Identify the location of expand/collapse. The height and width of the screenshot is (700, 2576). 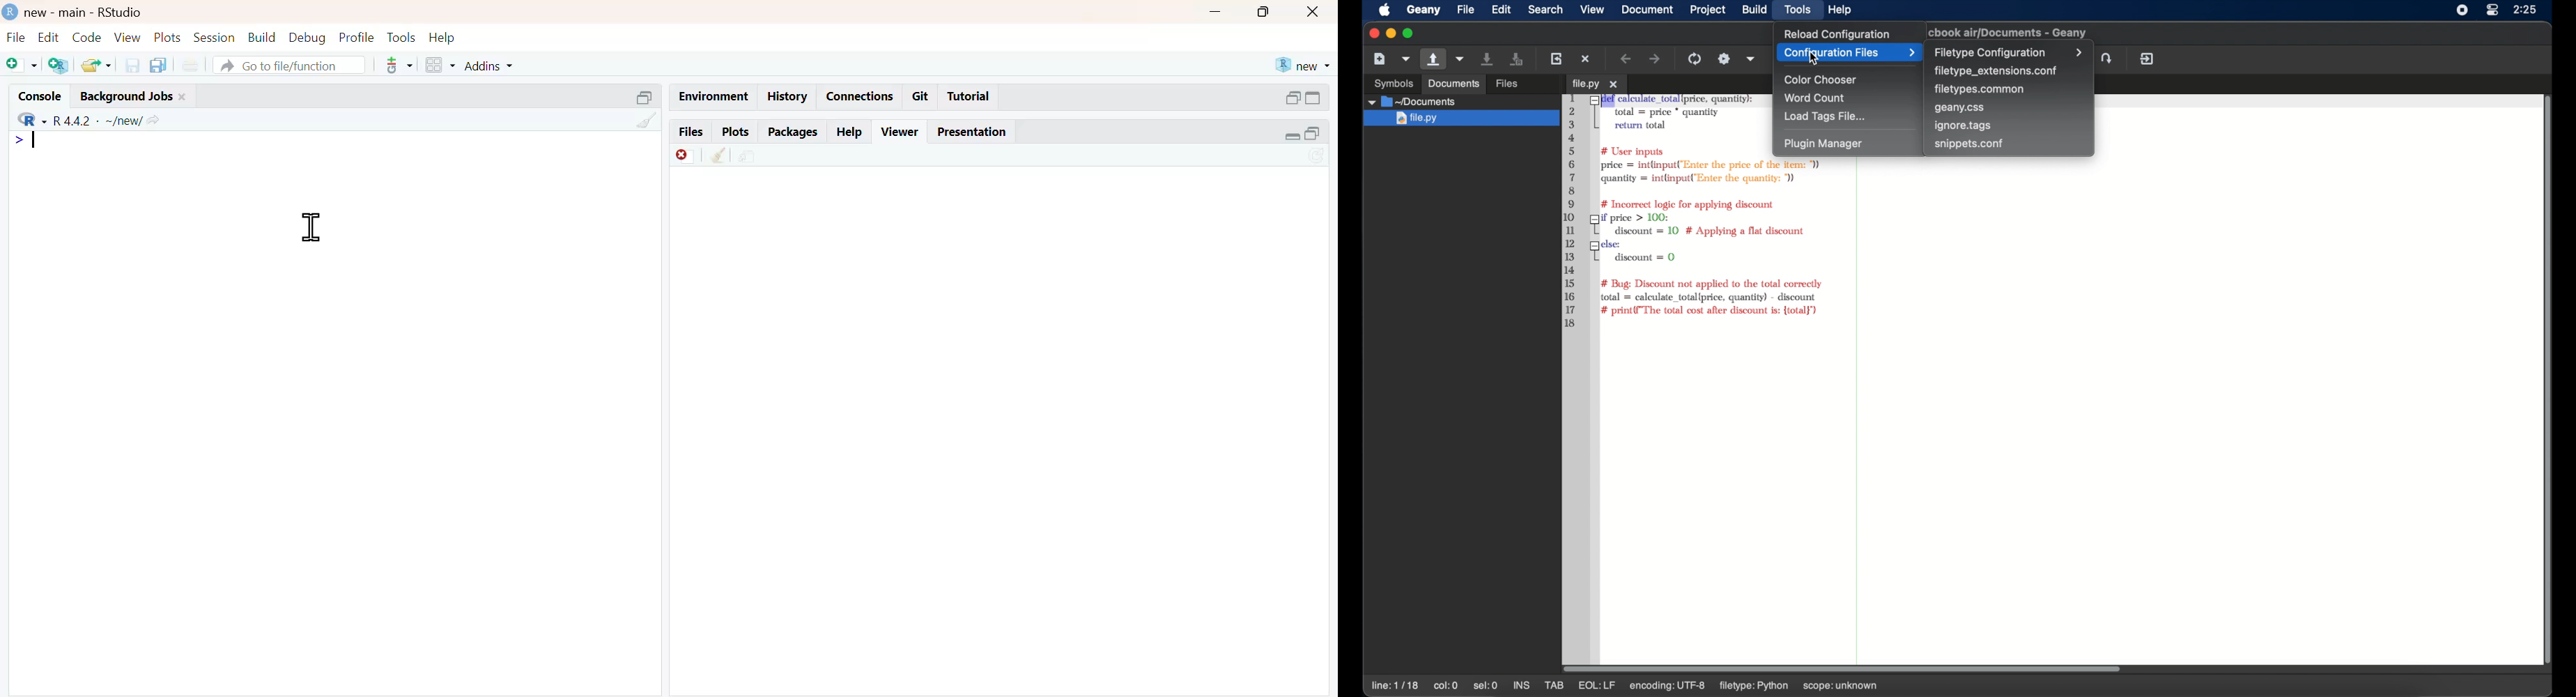
(1314, 98).